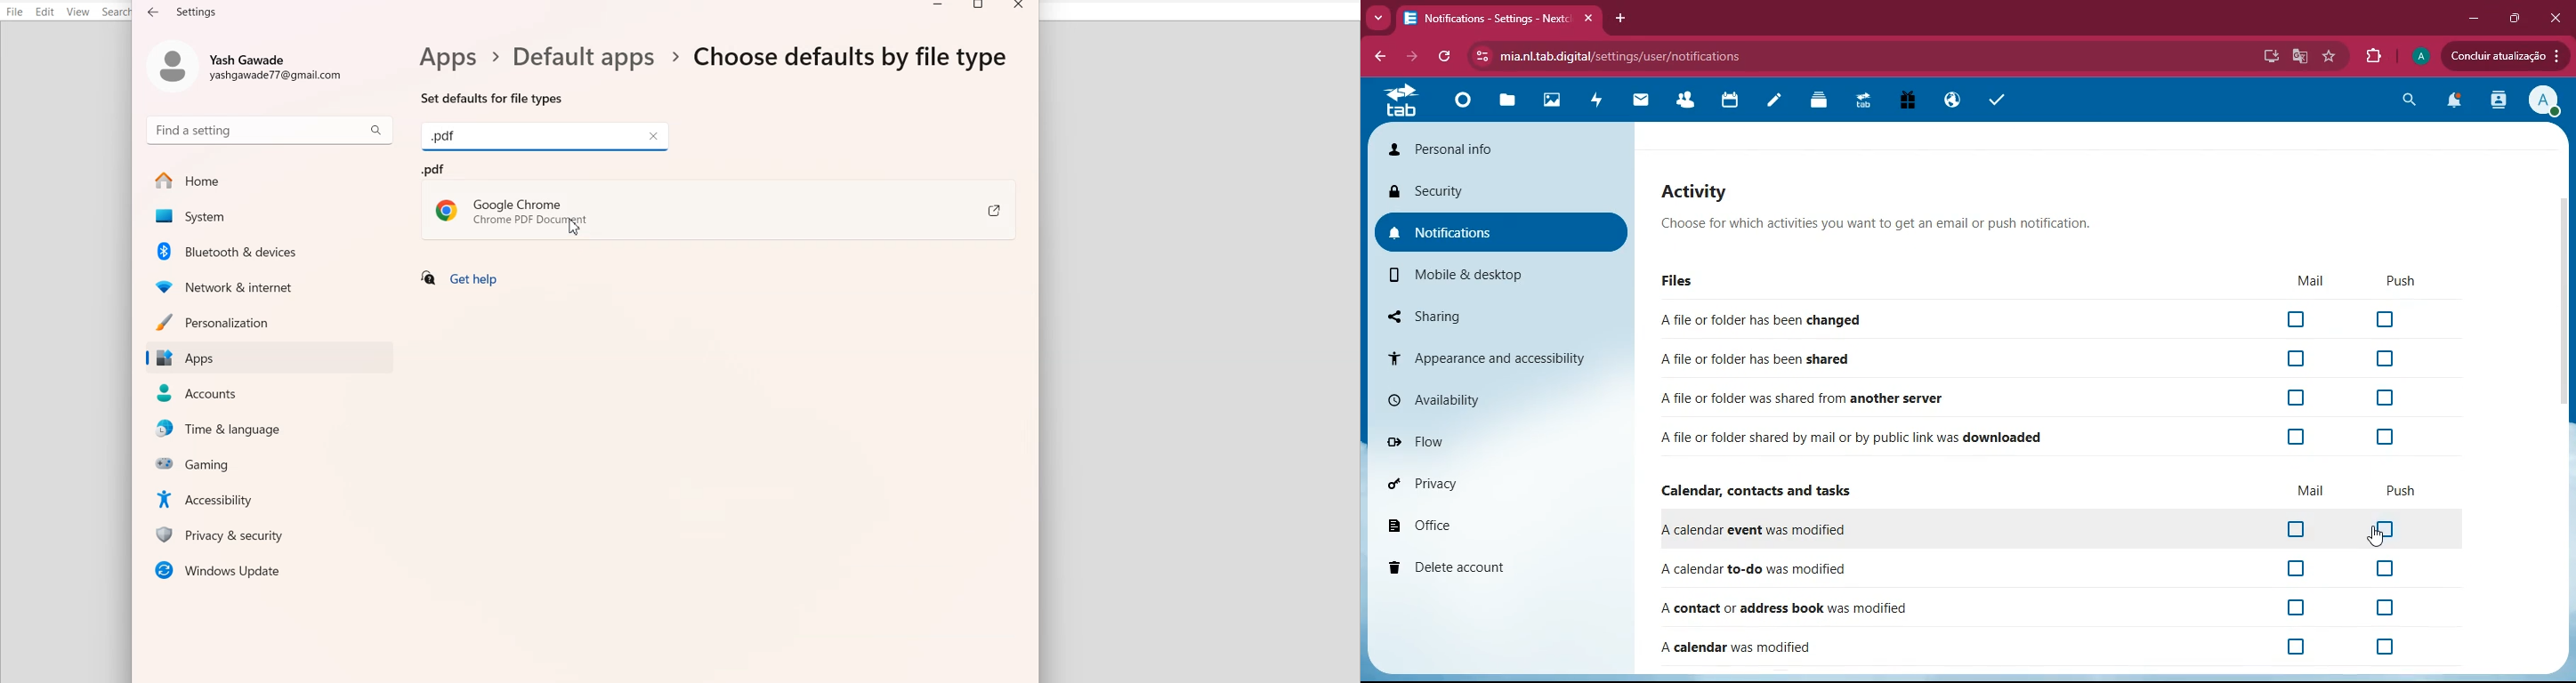 The height and width of the screenshot is (700, 2576). I want to click on back, so click(1411, 59).